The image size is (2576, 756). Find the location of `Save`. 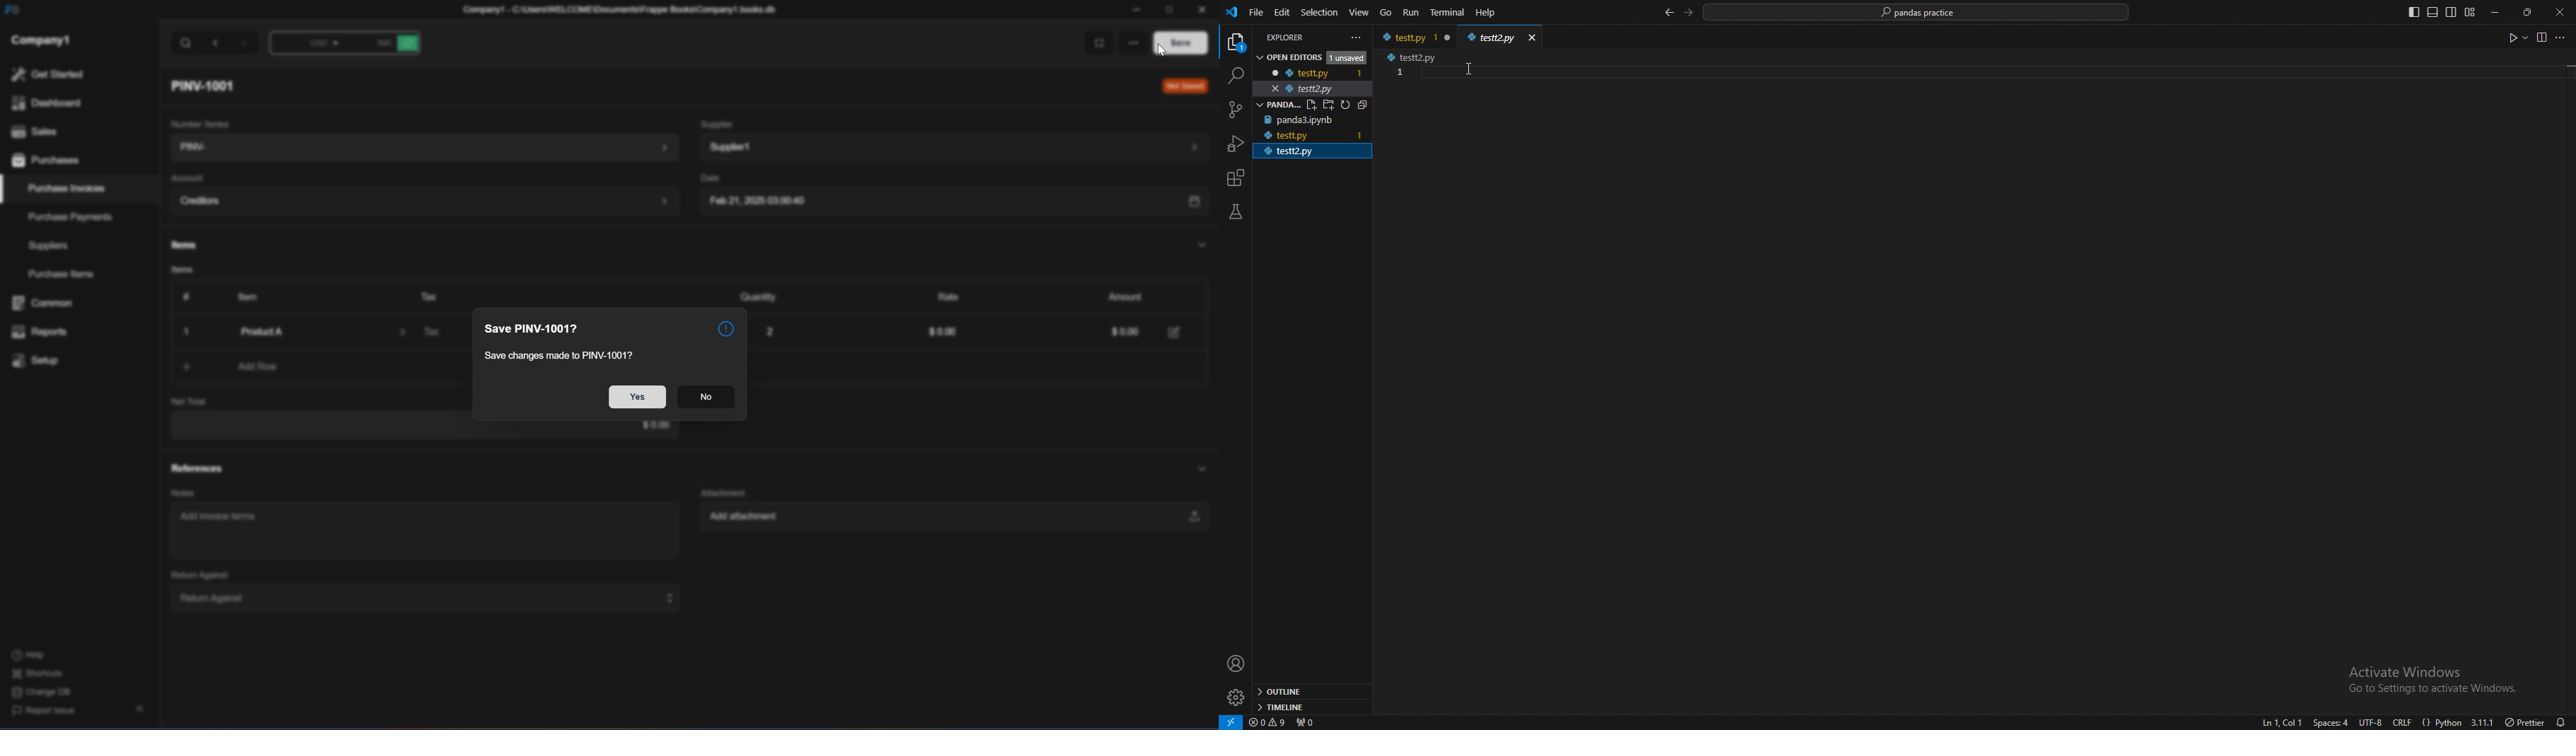

Save is located at coordinates (1177, 42).